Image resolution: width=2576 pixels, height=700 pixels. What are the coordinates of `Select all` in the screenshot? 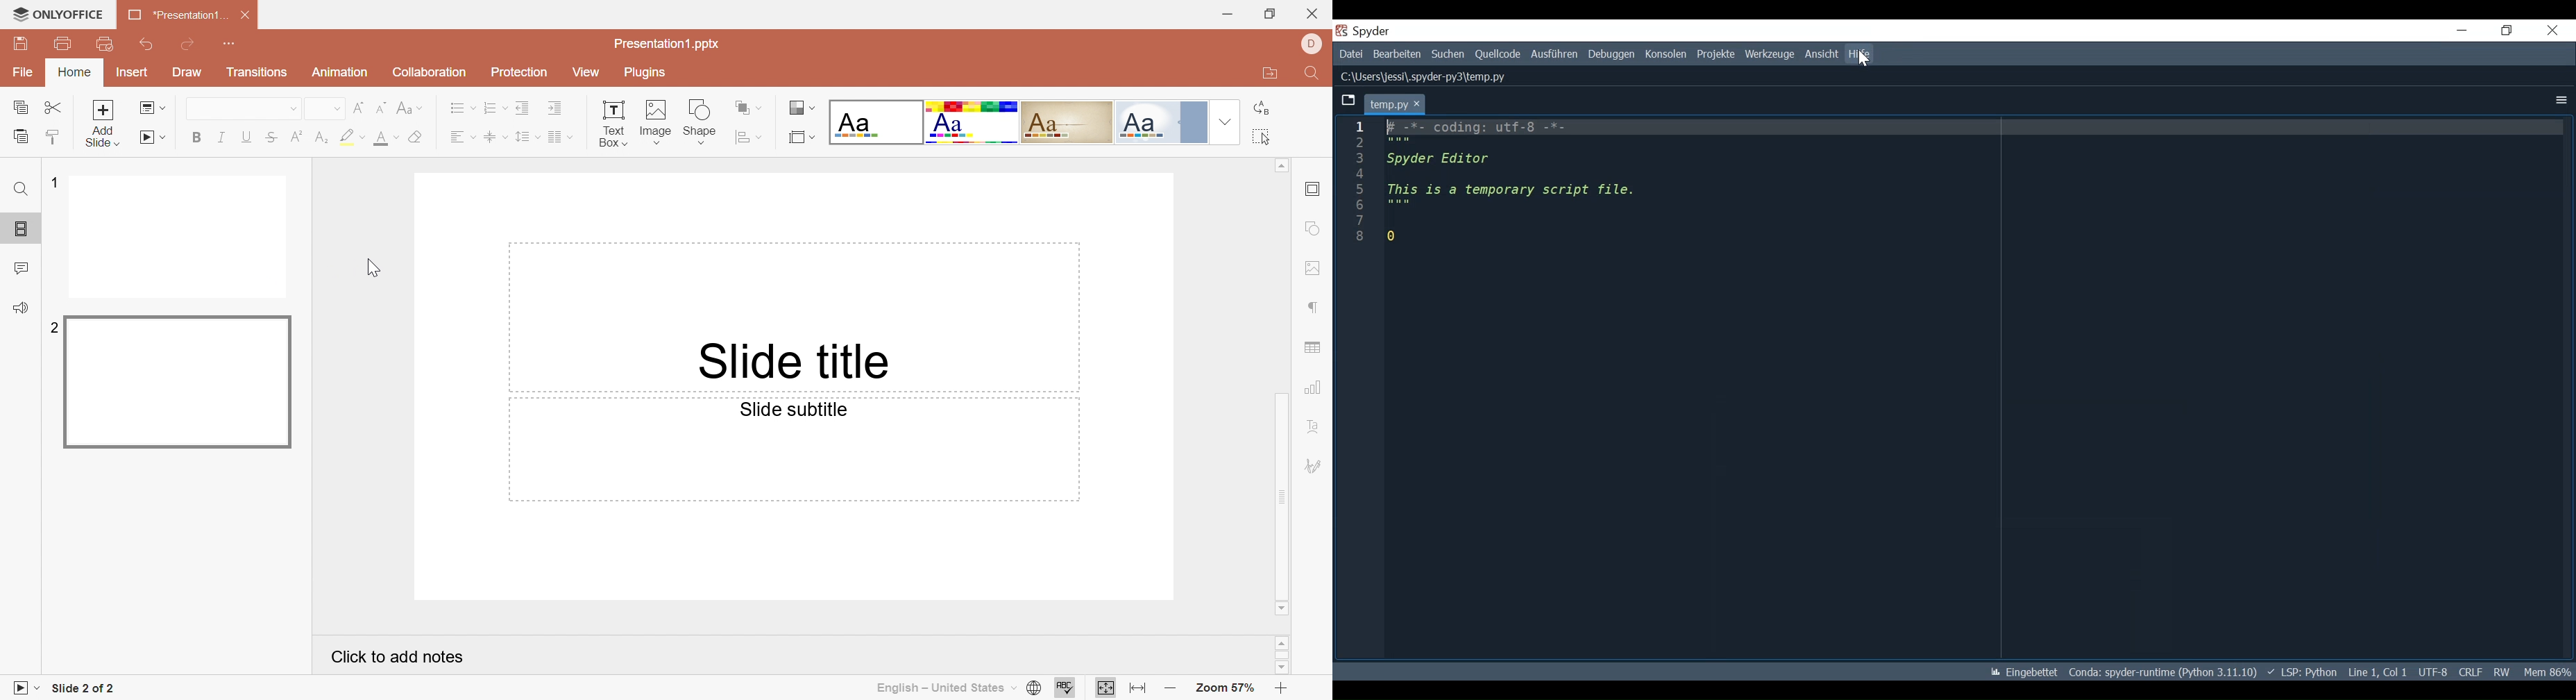 It's located at (1262, 138).